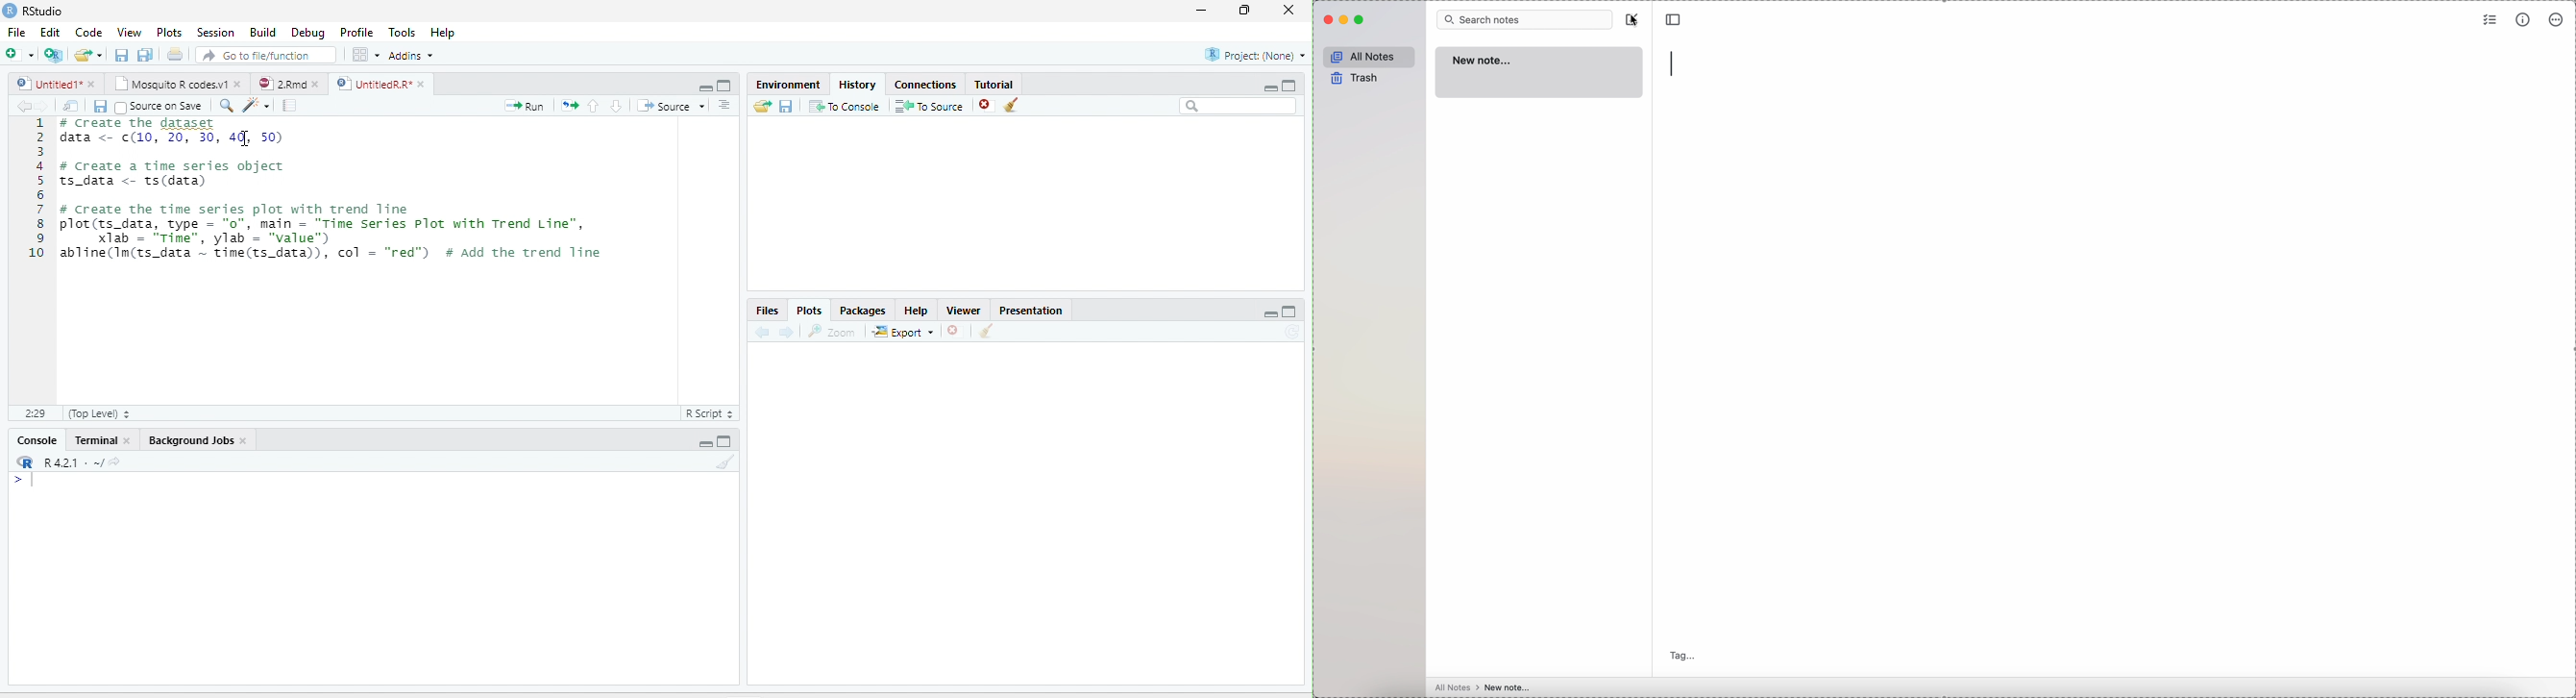 This screenshot has height=700, width=2576. Describe the element at coordinates (169, 32) in the screenshot. I see `Plots` at that location.